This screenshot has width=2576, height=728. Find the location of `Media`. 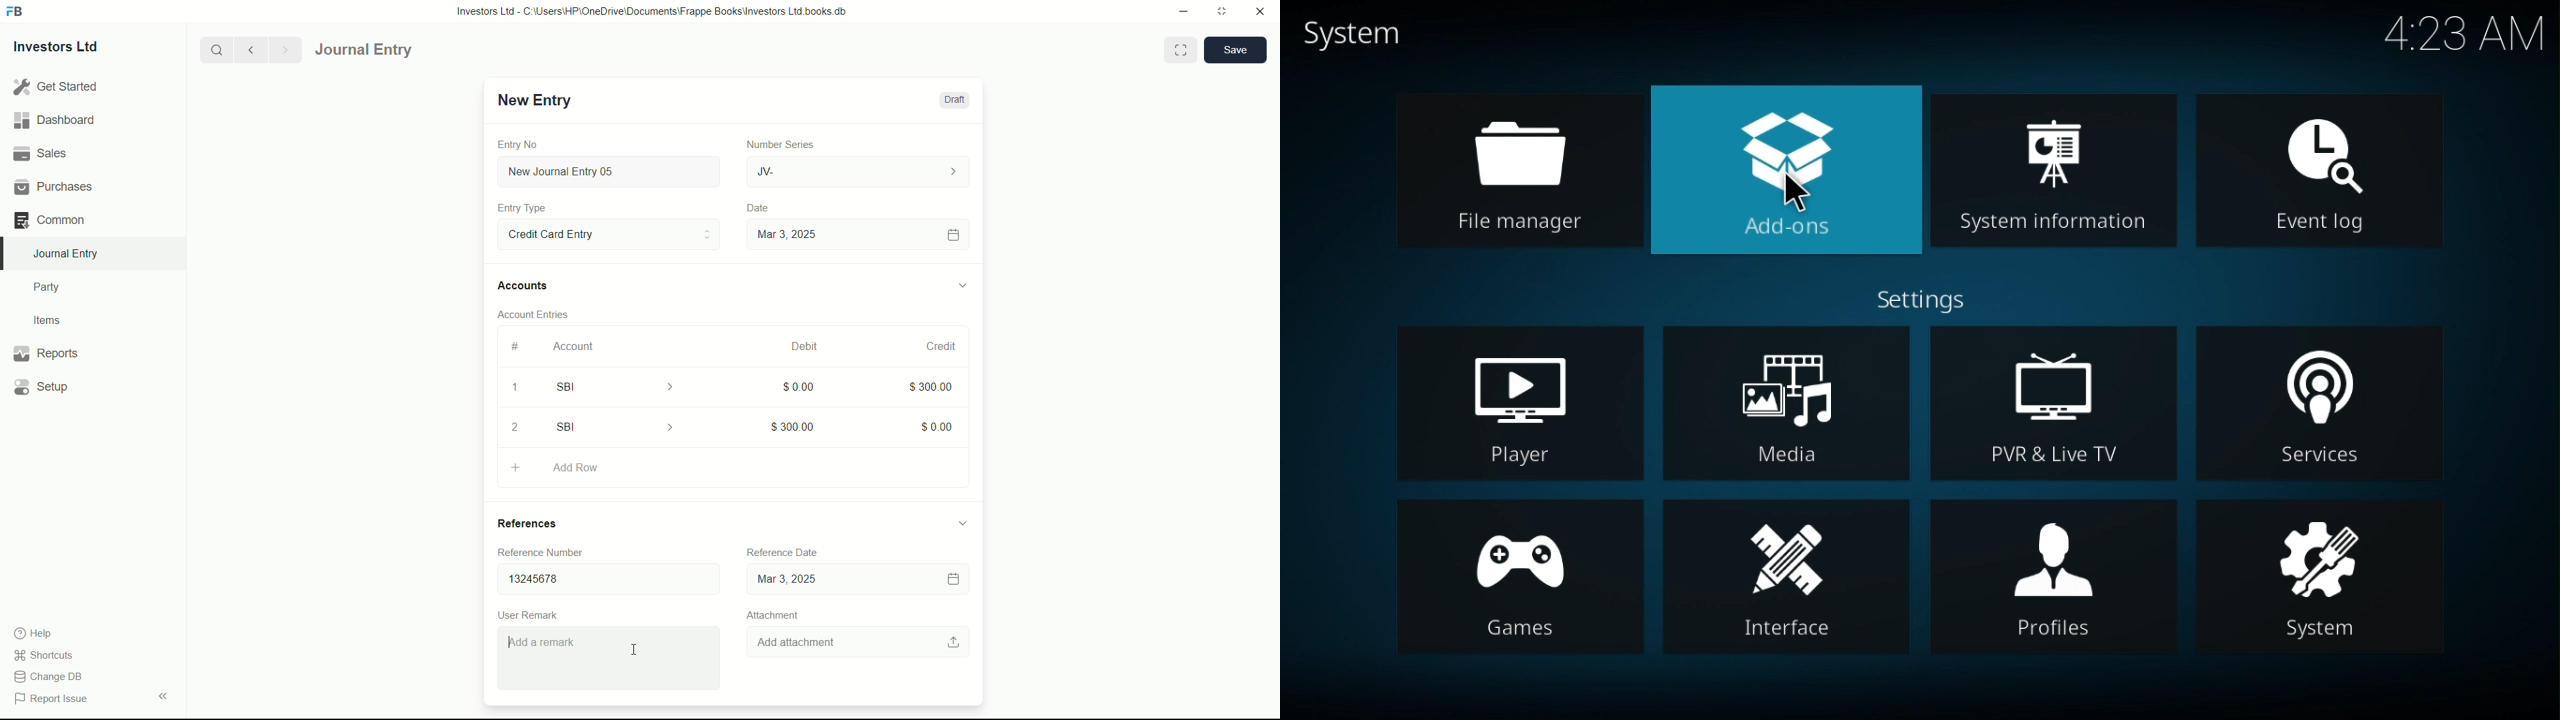

Media is located at coordinates (1783, 404).